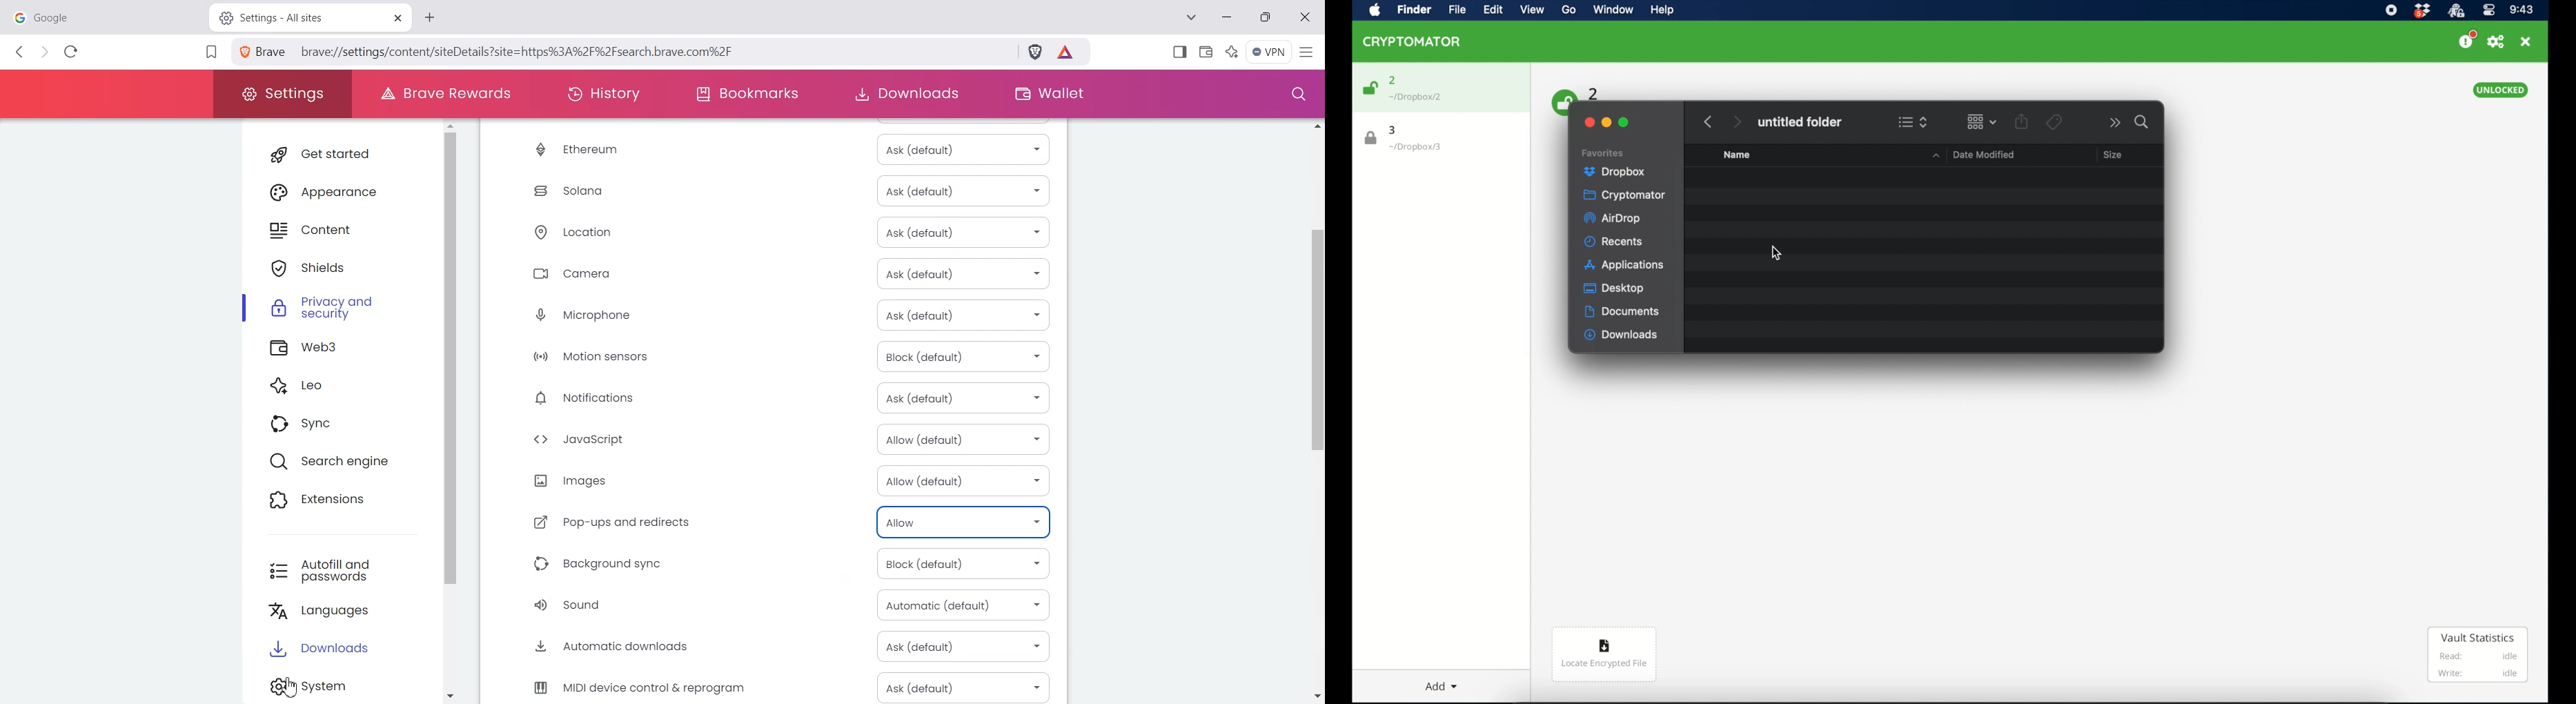 Image resolution: width=2576 pixels, height=728 pixels. Describe the element at coordinates (1454, 10) in the screenshot. I see `file` at that location.